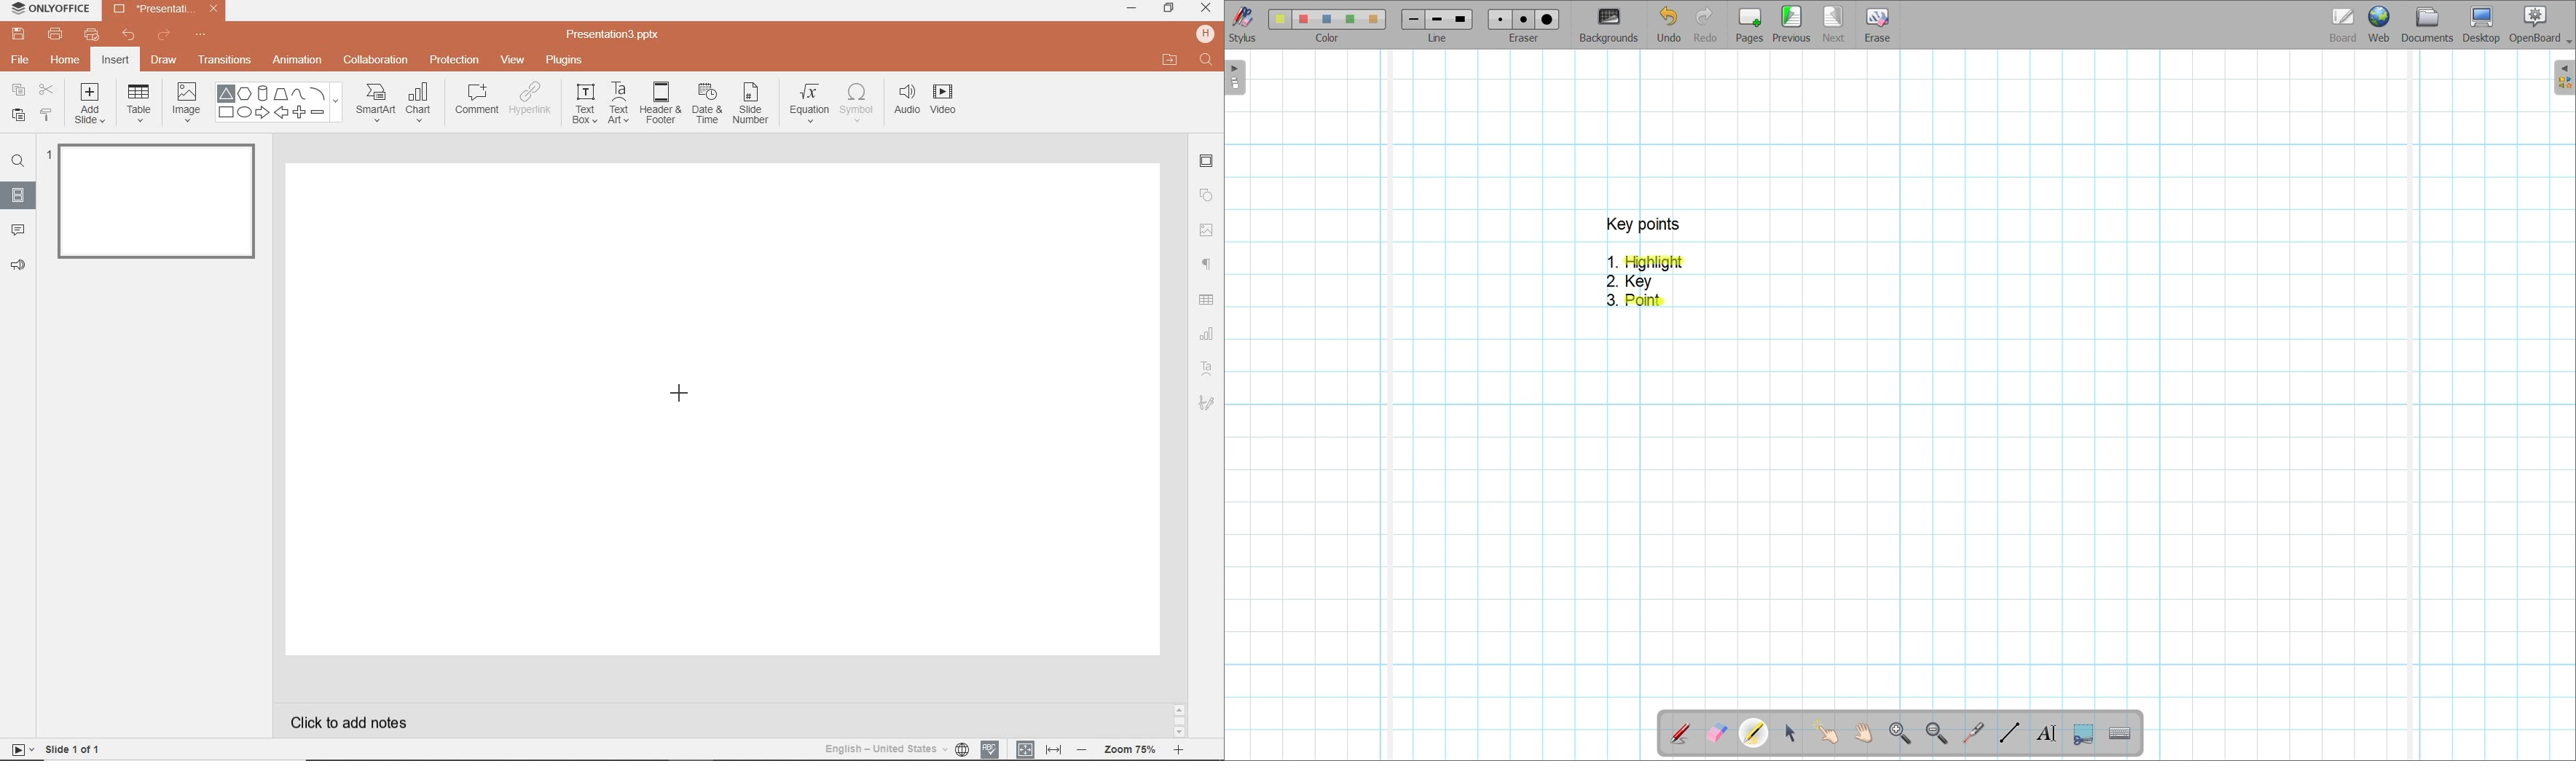 This screenshot has height=784, width=2576. I want to click on CLICK TO ADD NOTES, so click(362, 722).